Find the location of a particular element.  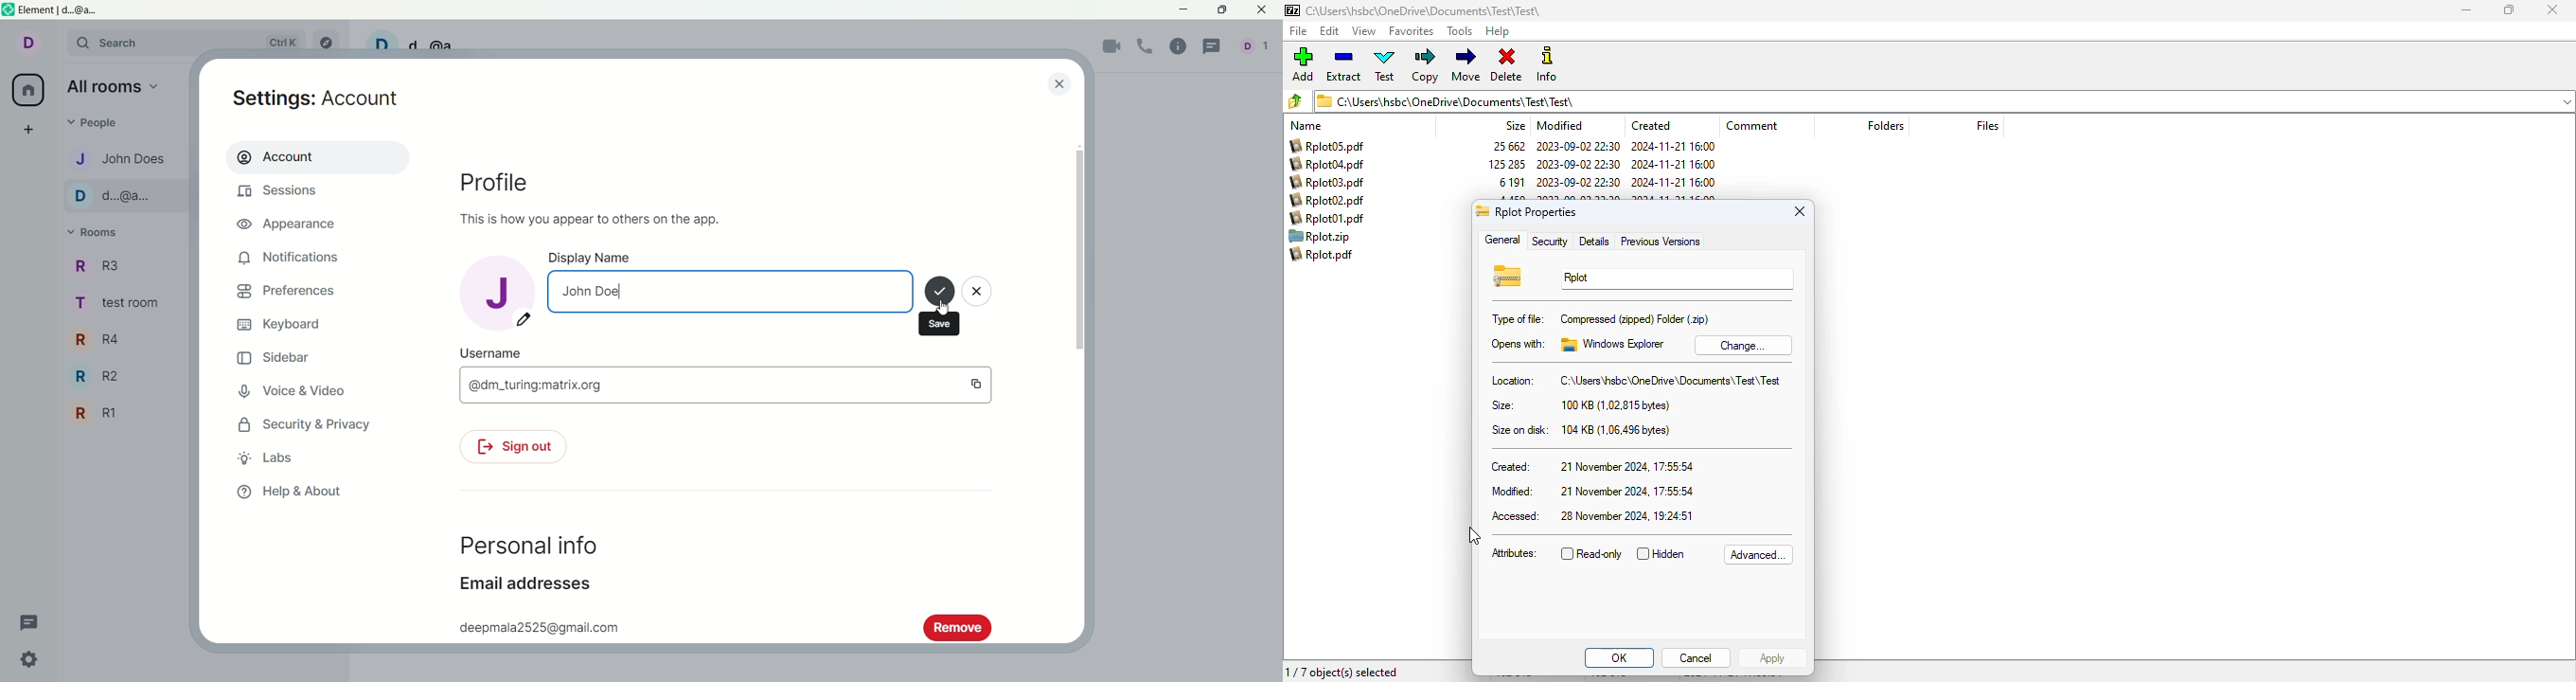

settings: account is located at coordinates (320, 100).